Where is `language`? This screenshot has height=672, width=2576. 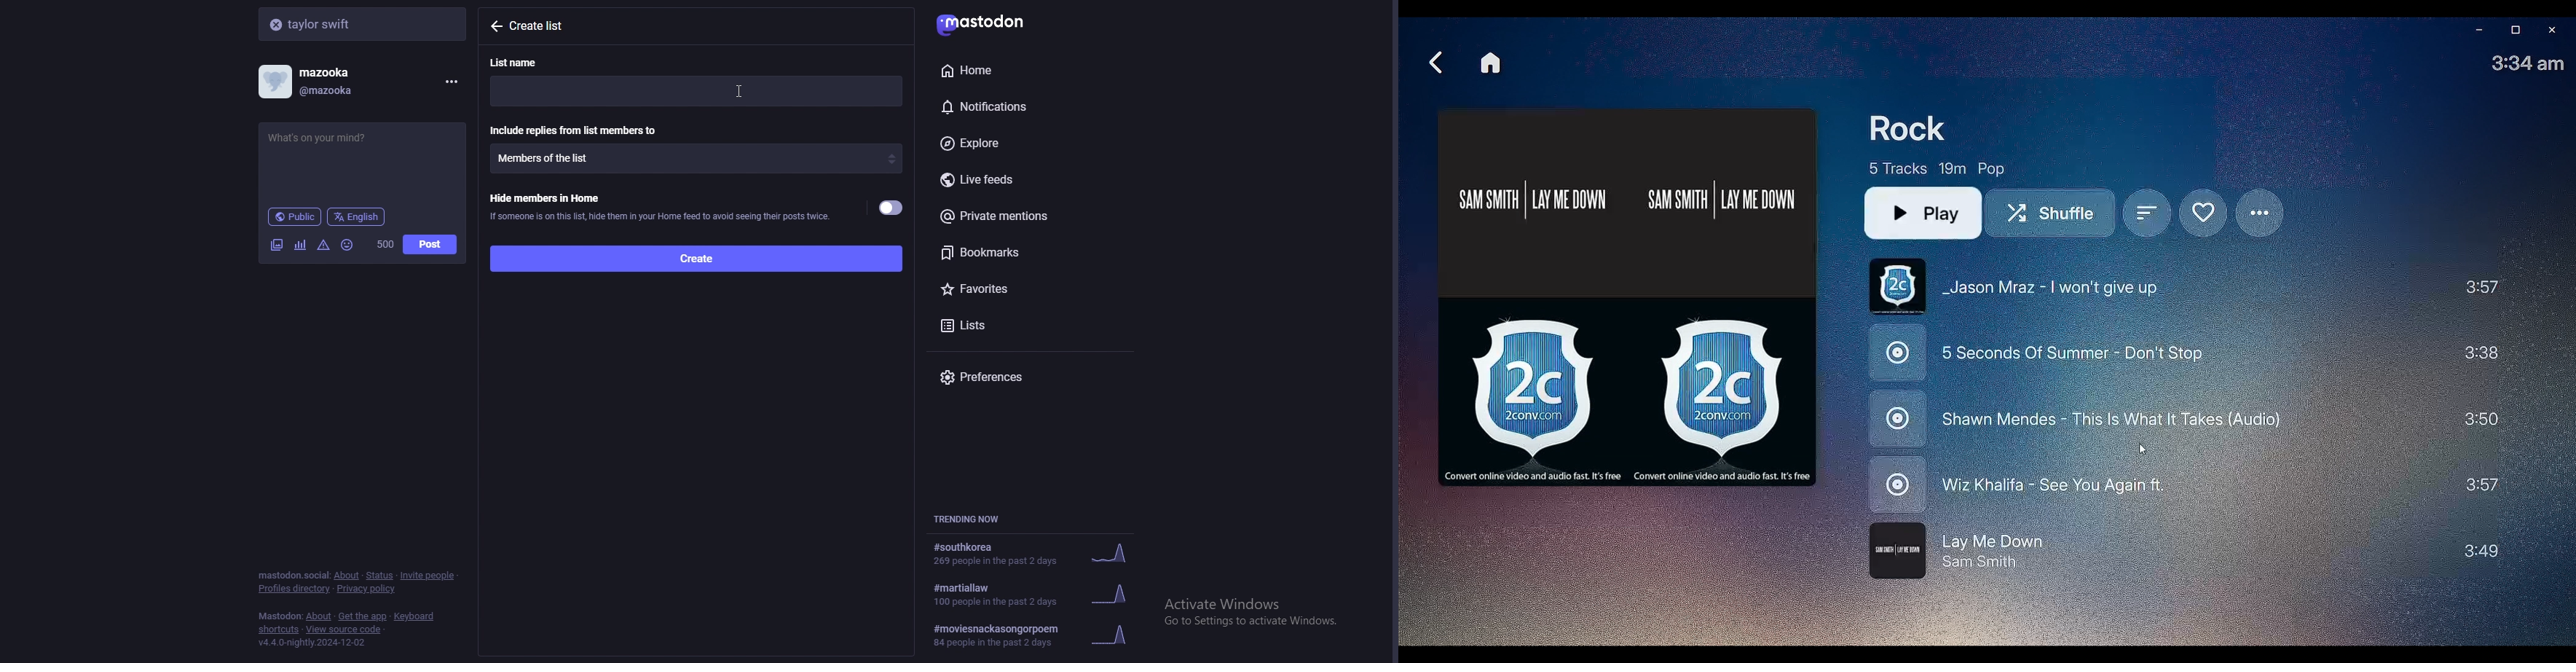 language is located at coordinates (357, 216).